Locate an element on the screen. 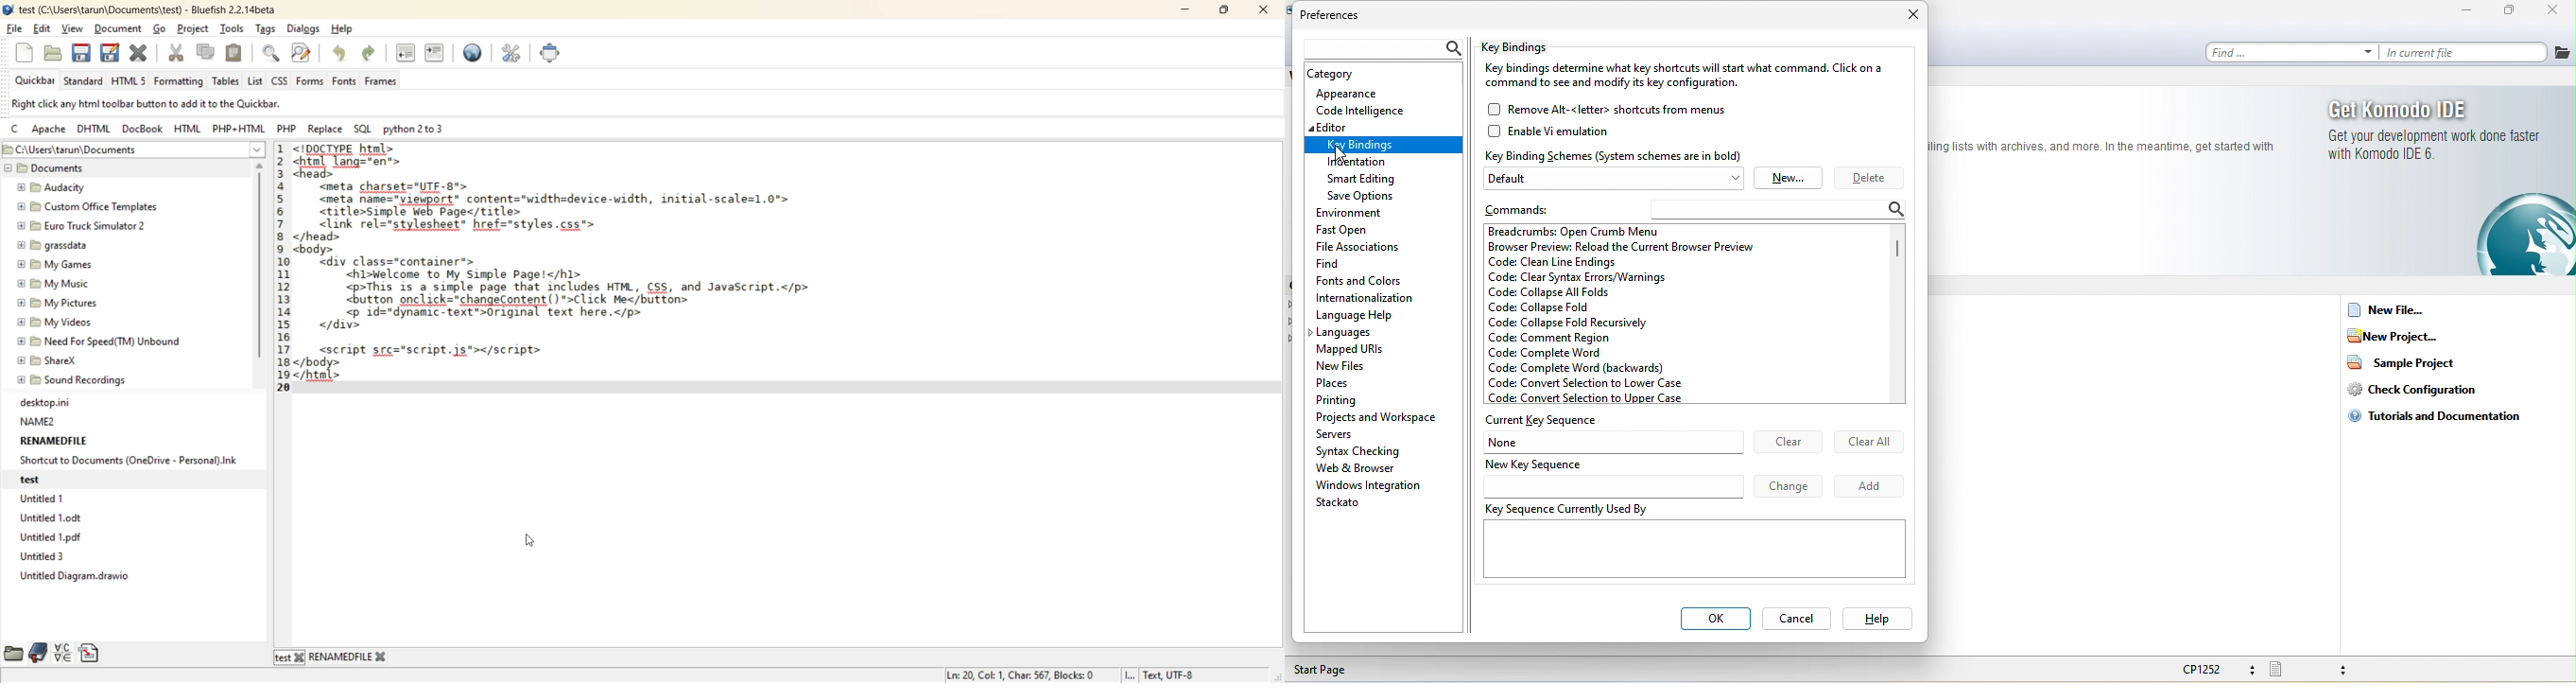 The width and height of the screenshot is (2576, 700). none is located at coordinates (1615, 442).